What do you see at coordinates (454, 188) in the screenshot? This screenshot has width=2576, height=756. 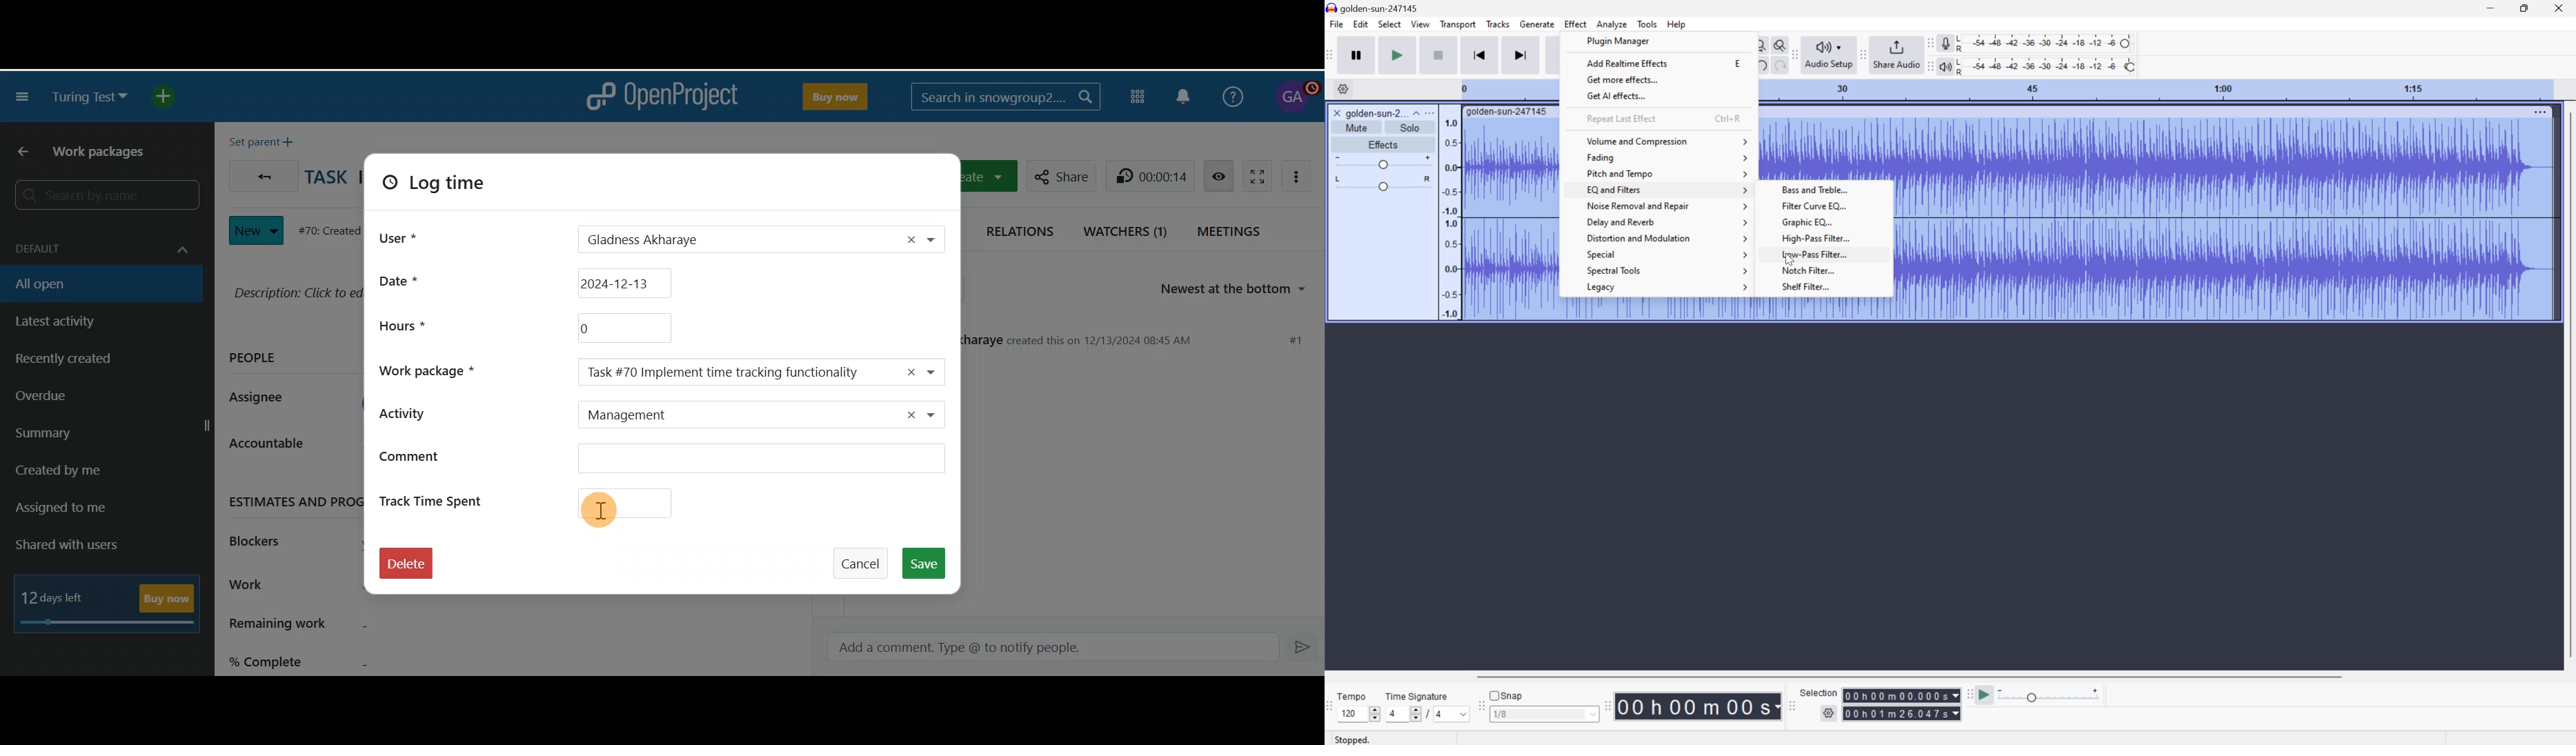 I see `Log time` at bounding box center [454, 188].